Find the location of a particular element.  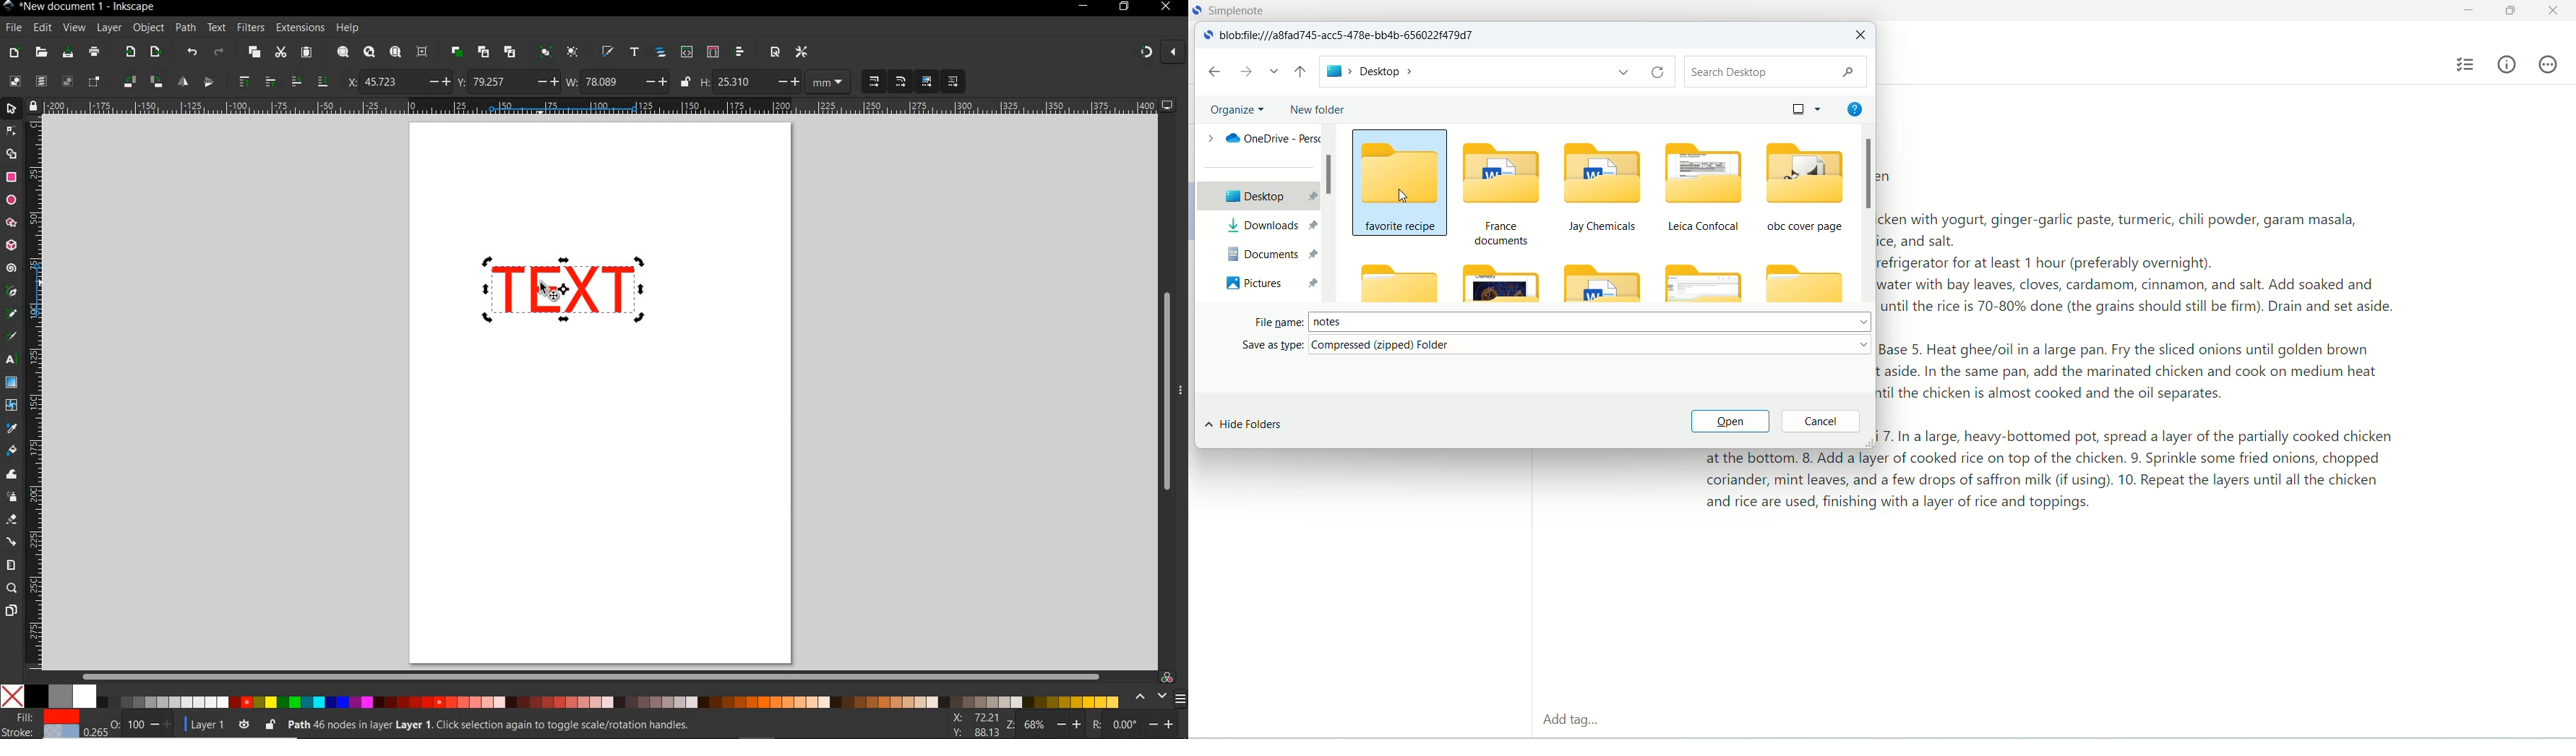

forward is located at coordinates (1247, 71).